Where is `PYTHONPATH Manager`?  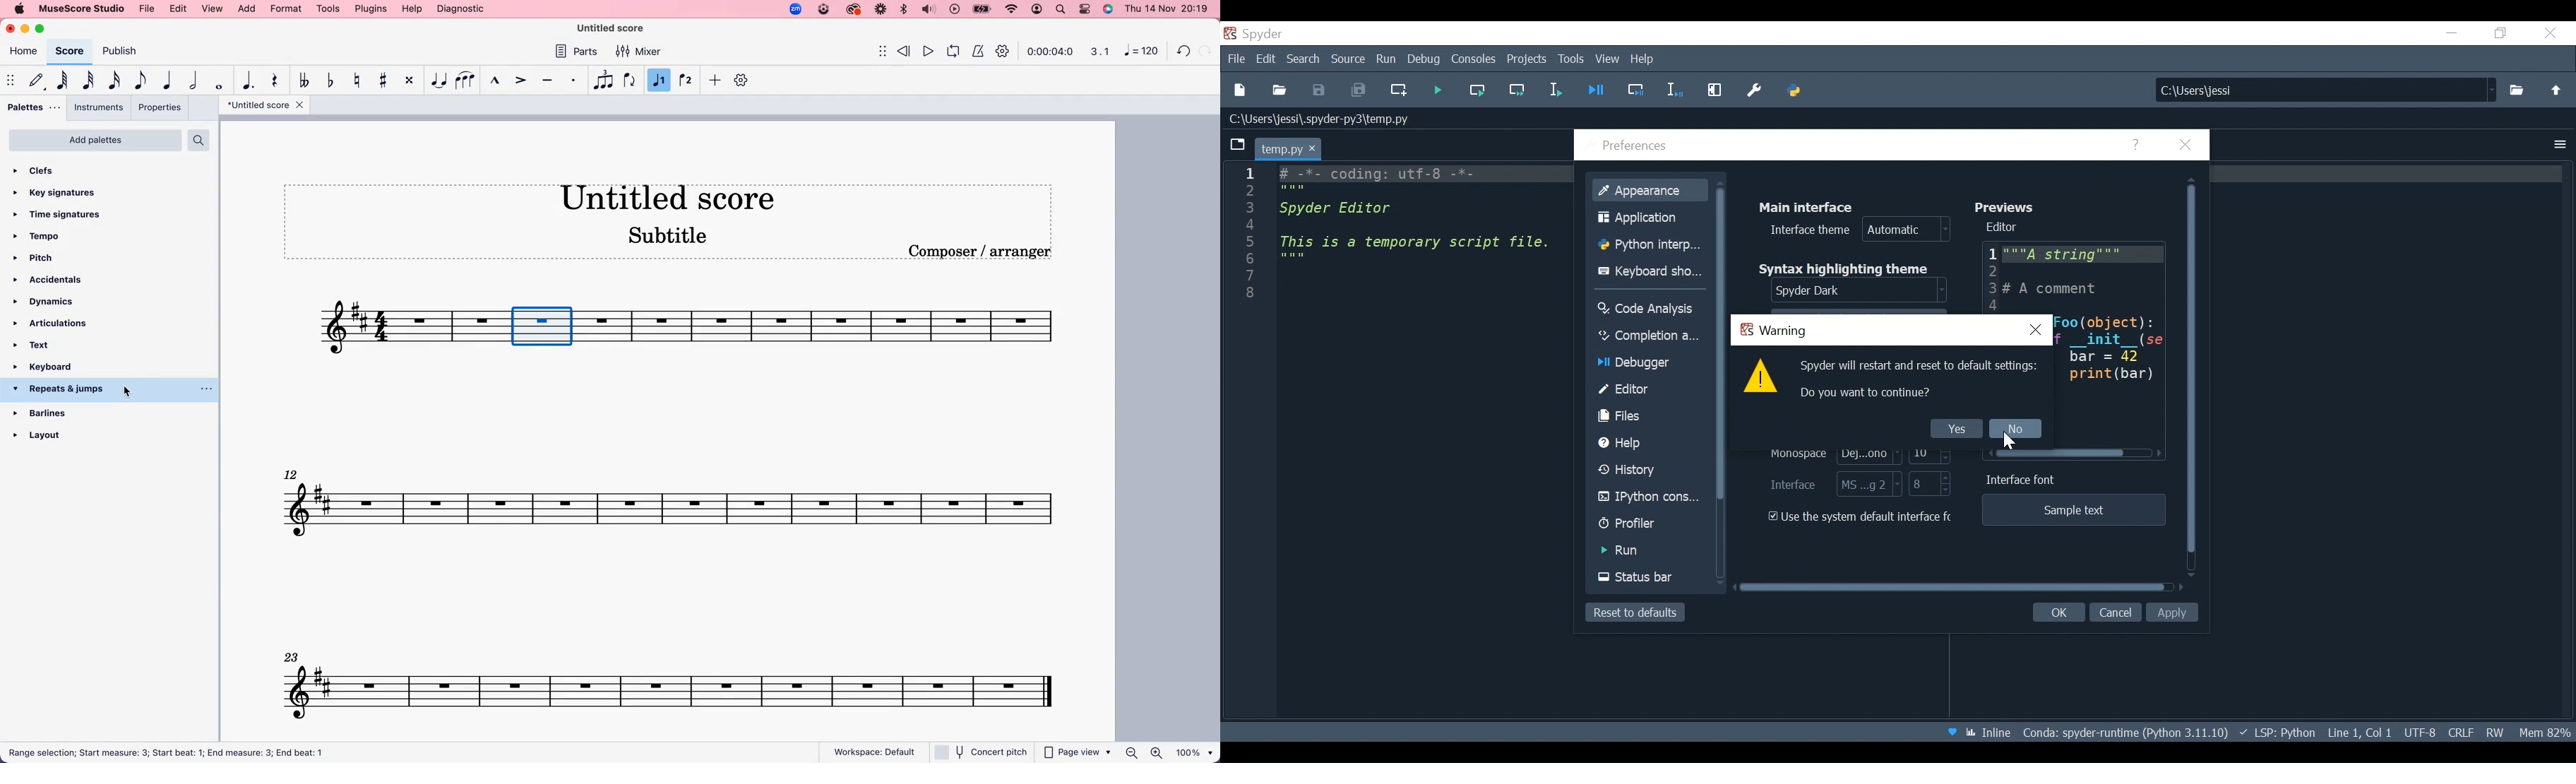 PYTHONPATH Manager is located at coordinates (1794, 92).